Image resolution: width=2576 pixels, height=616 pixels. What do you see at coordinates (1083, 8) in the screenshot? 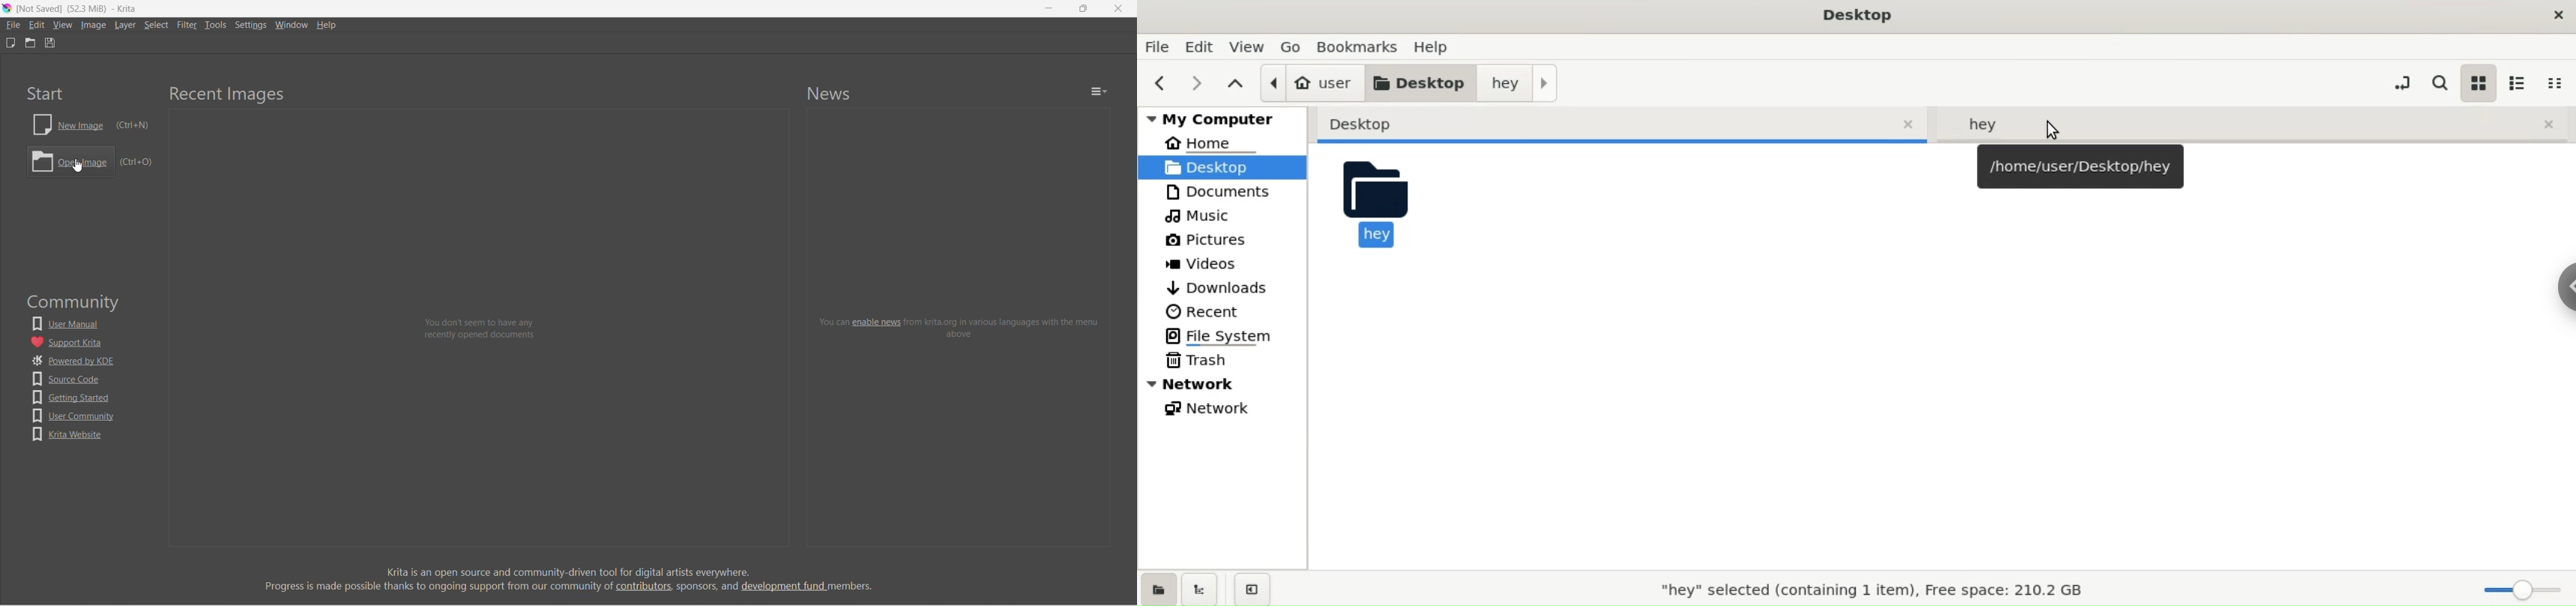
I see `maximize` at bounding box center [1083, 8].